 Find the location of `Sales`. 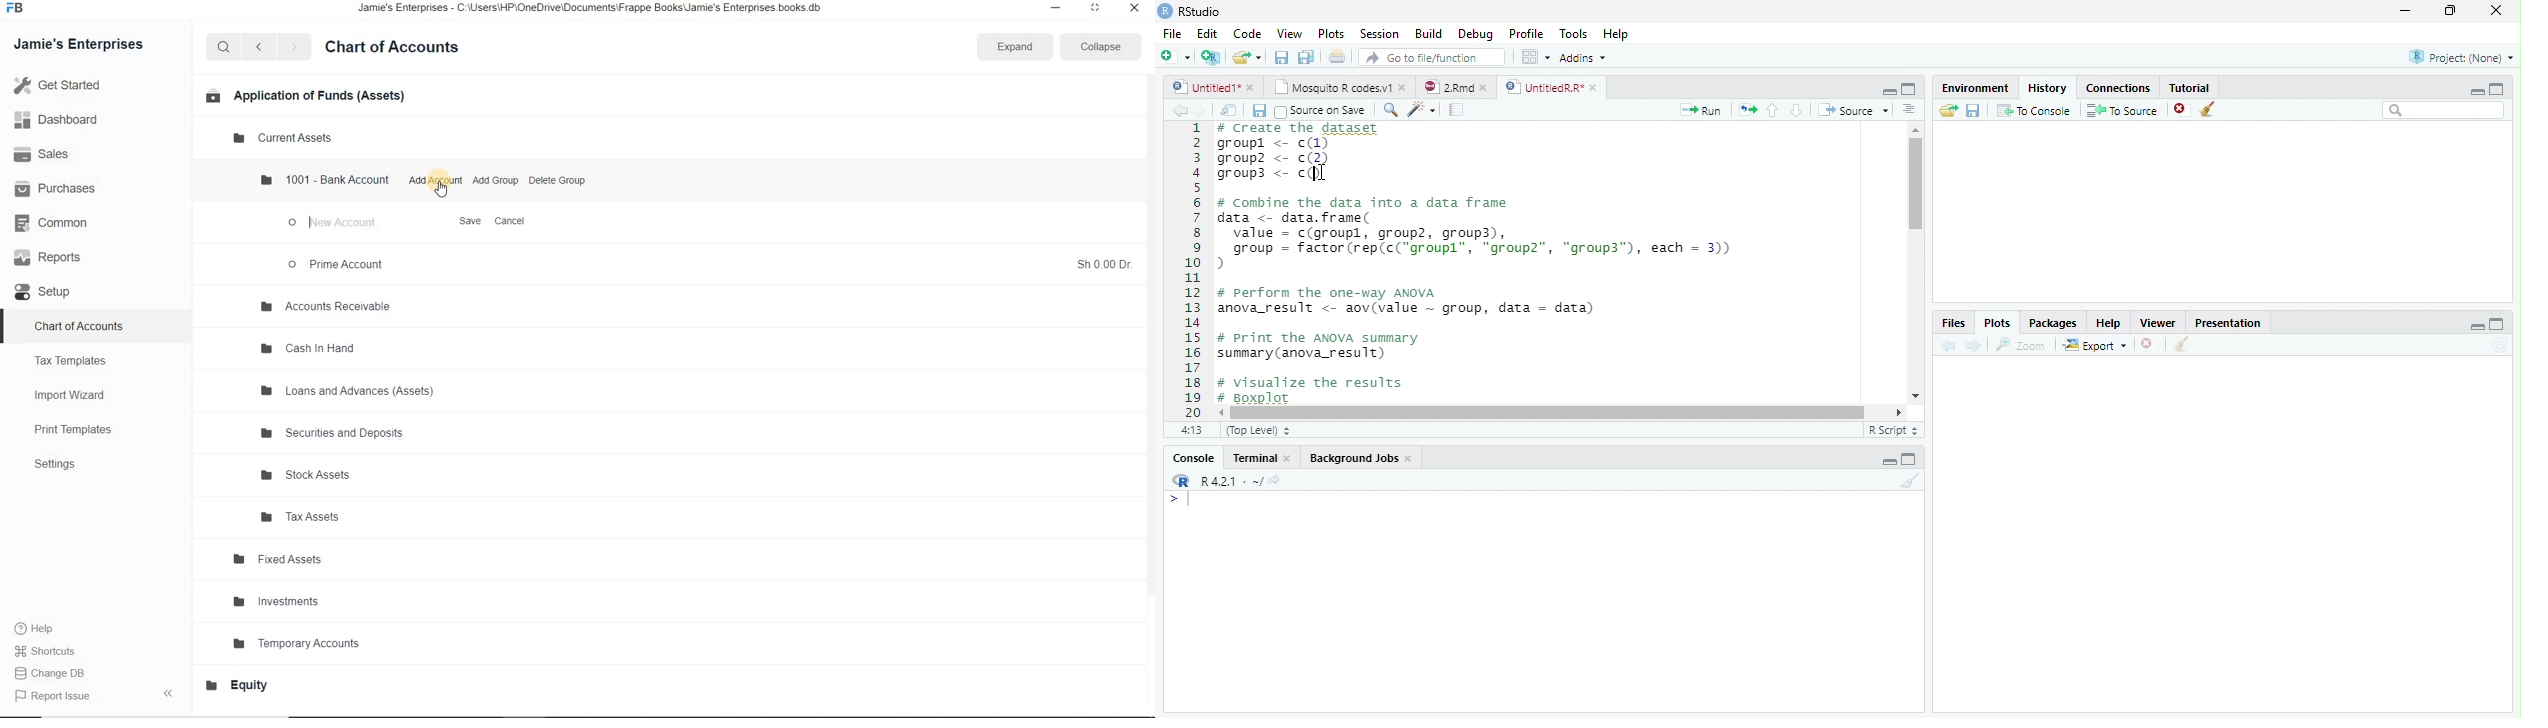

Sales is located at coordinates (60, 155).